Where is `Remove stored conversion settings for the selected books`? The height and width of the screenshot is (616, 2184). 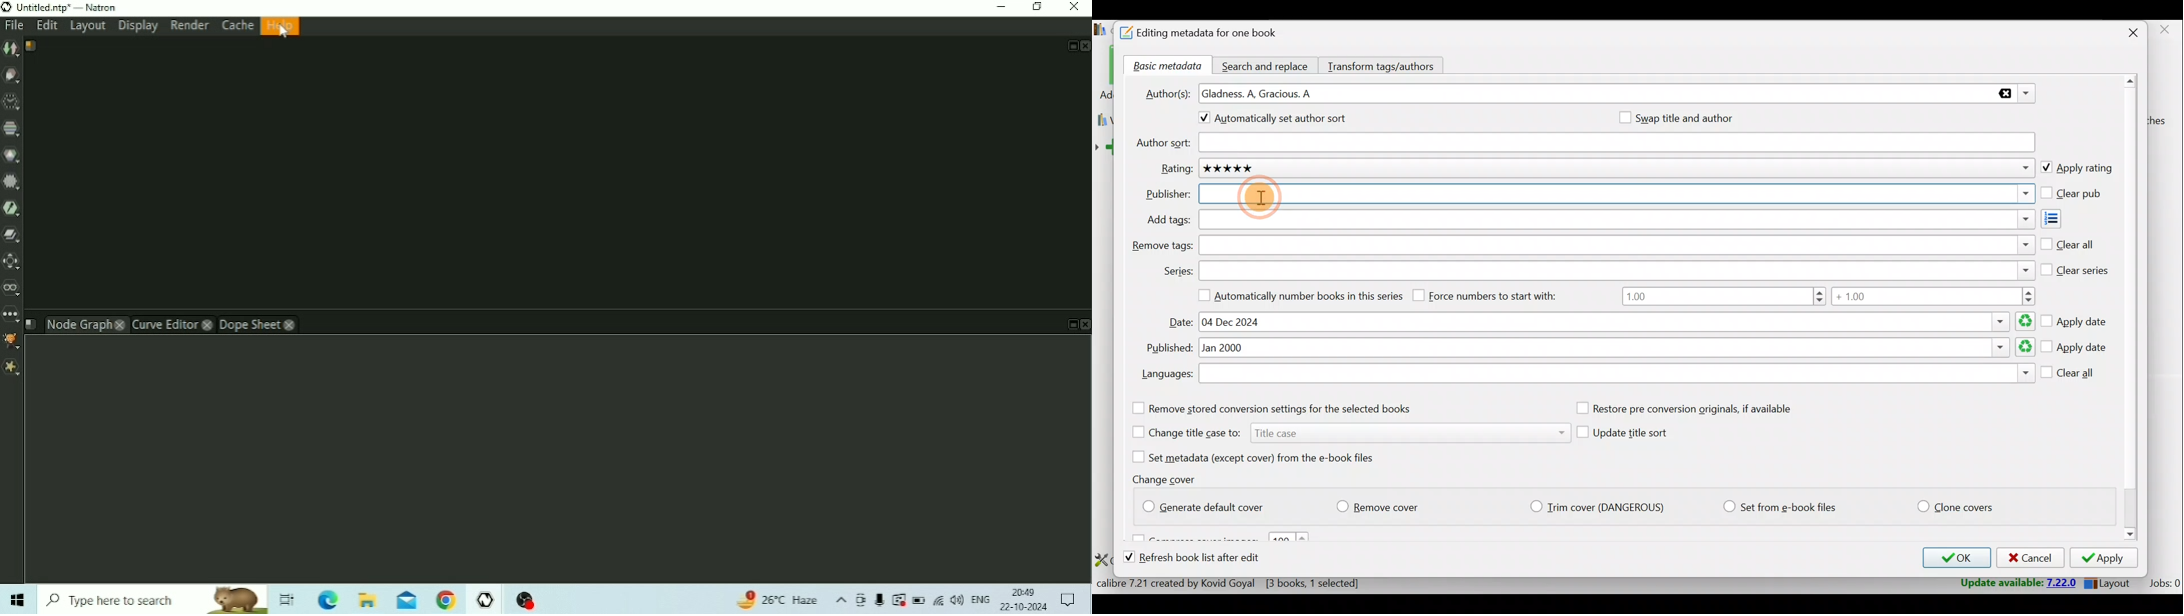
Remove stored conversion settings for the selected books is located at coordinates (1287, 408).